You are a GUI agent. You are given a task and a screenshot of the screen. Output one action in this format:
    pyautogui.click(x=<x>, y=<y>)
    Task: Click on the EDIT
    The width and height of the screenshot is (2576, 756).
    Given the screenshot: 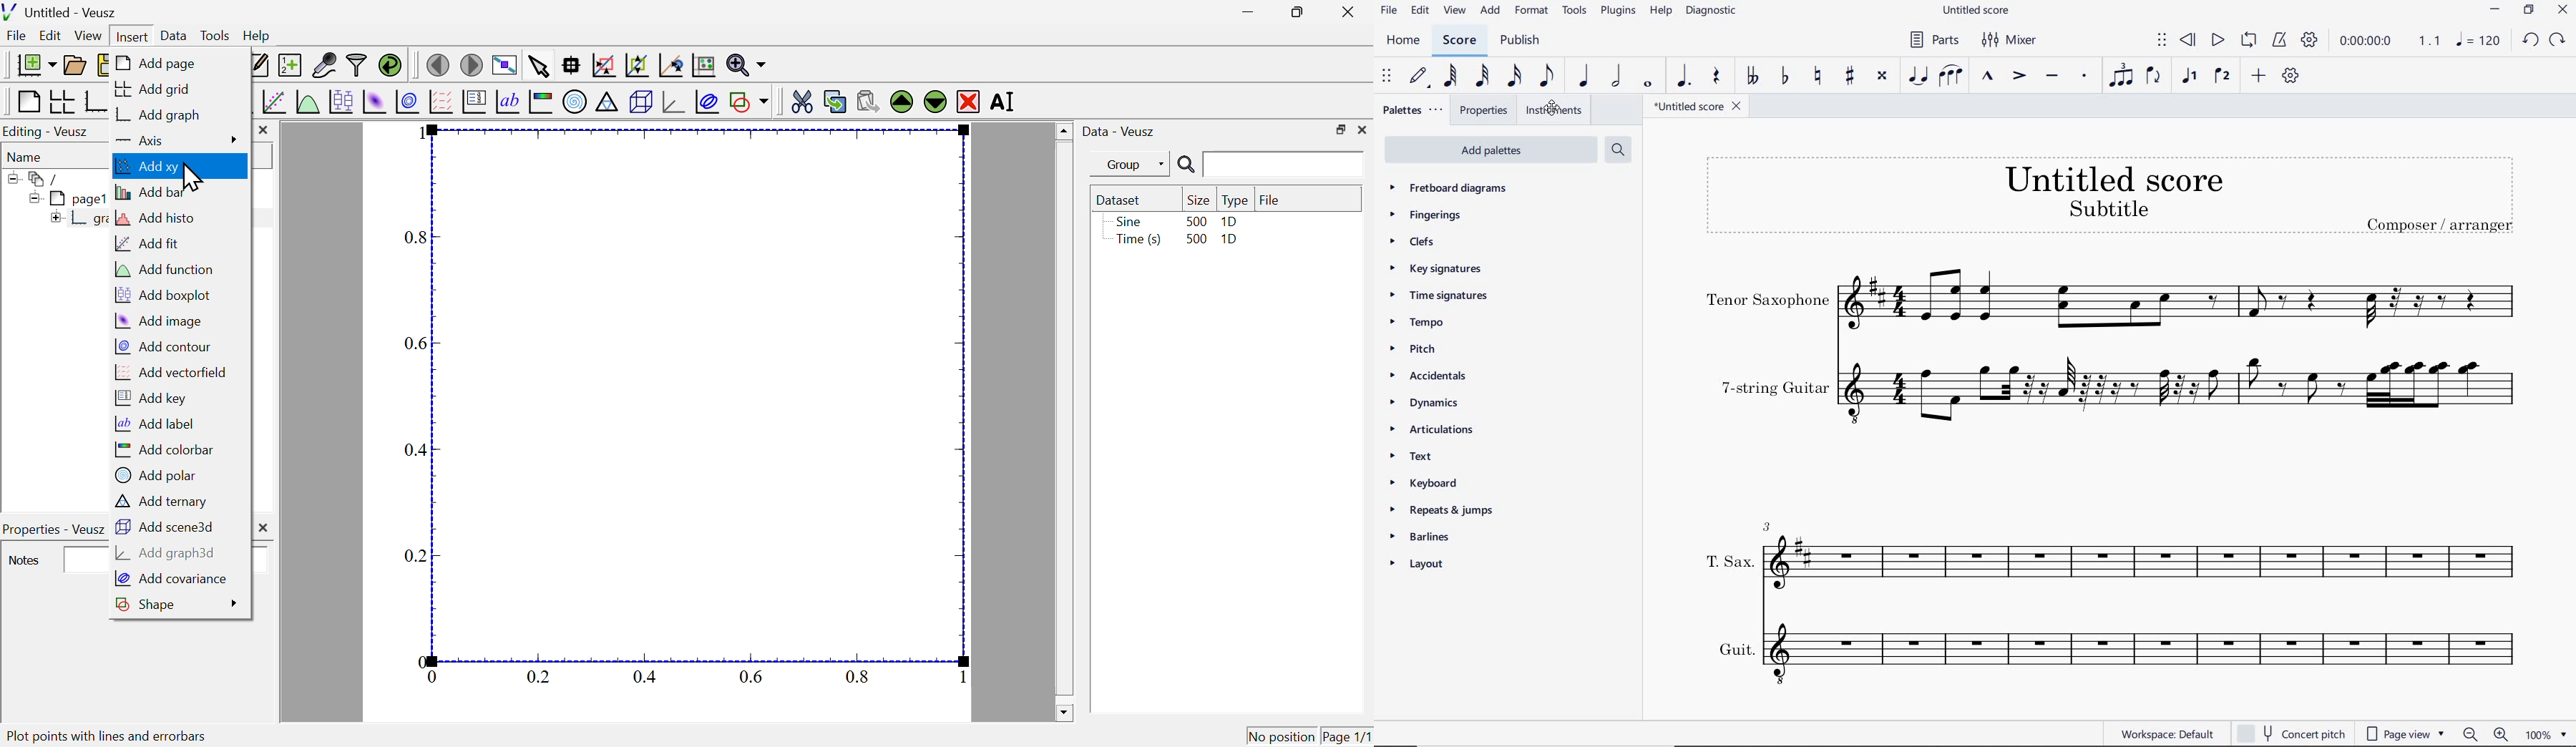 What is the action you would take?
    pyautogui.click(x=1420, y=11)
    